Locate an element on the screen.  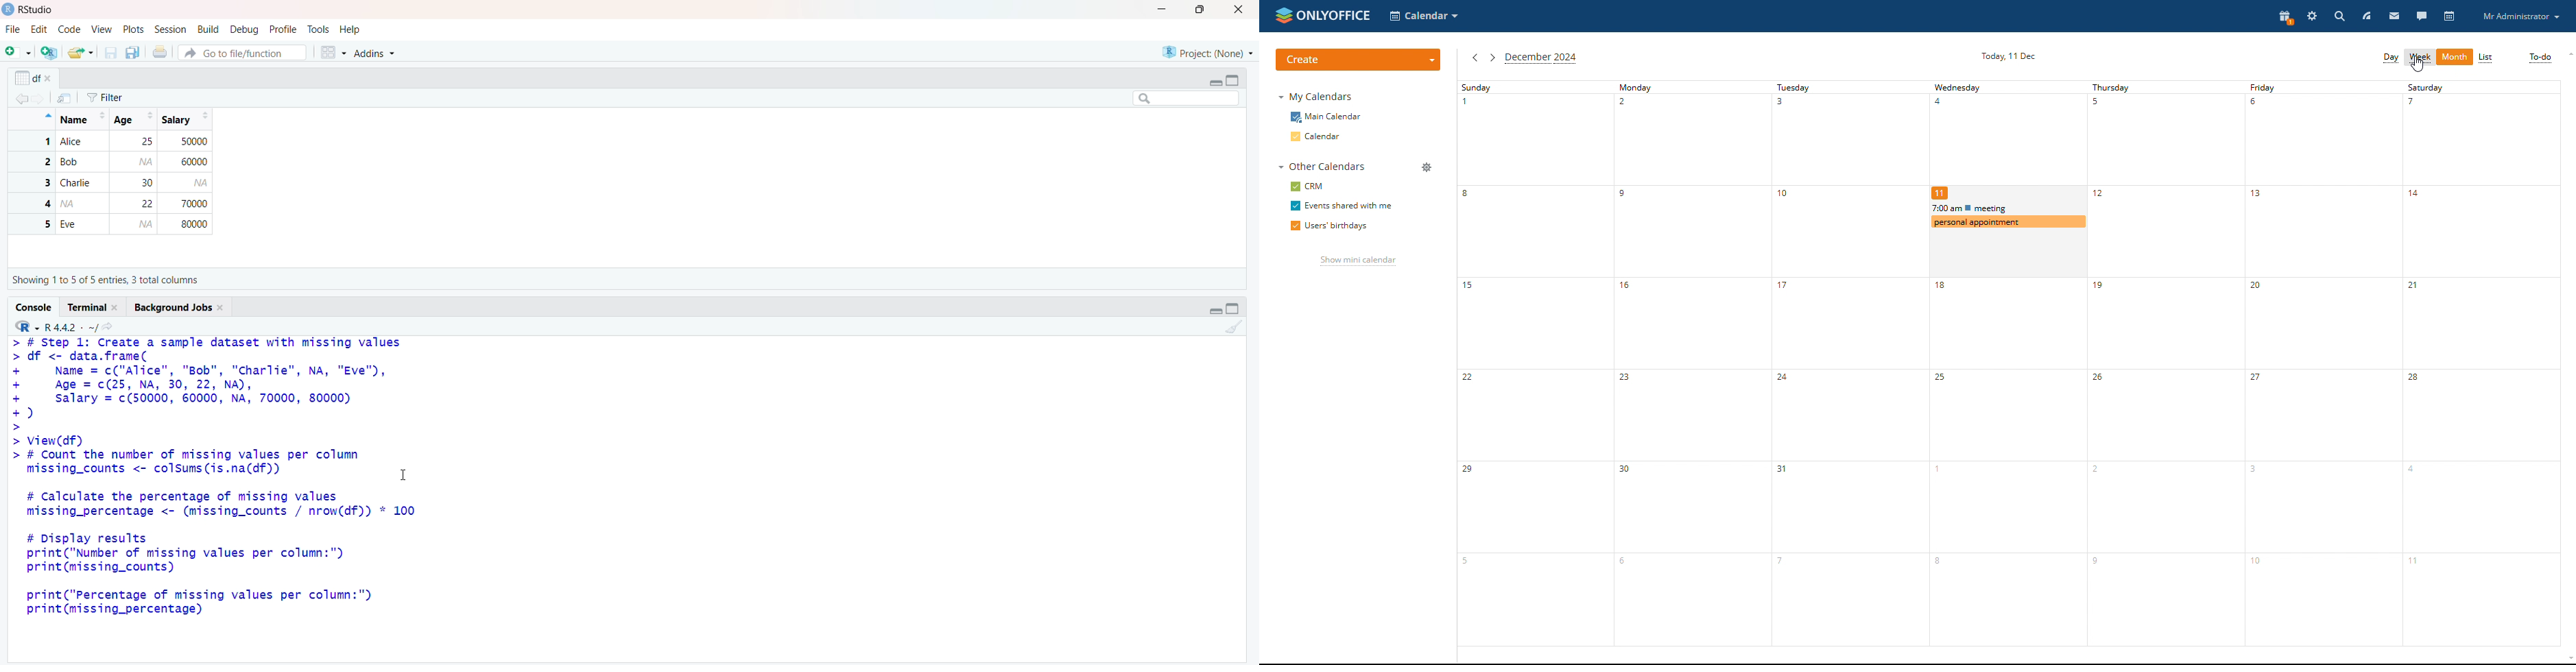
thursday is located at coordinates (2165, 363).